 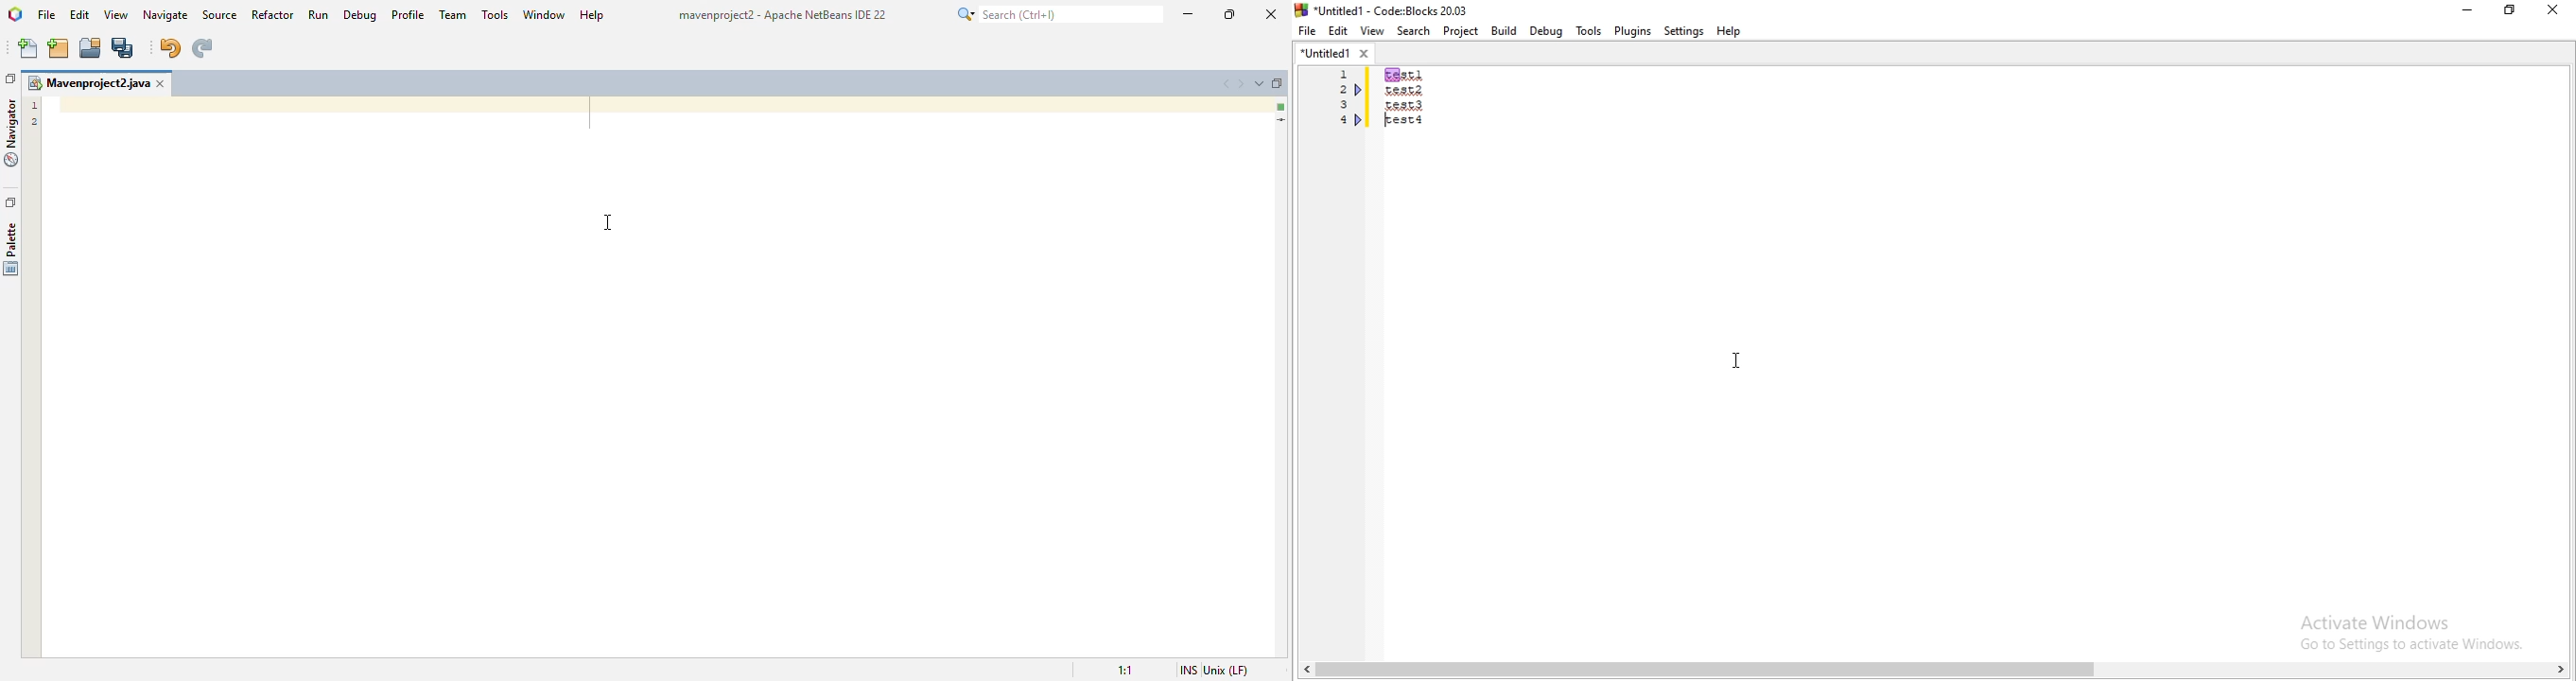 I want to click on title, so click(x=783, y=14).